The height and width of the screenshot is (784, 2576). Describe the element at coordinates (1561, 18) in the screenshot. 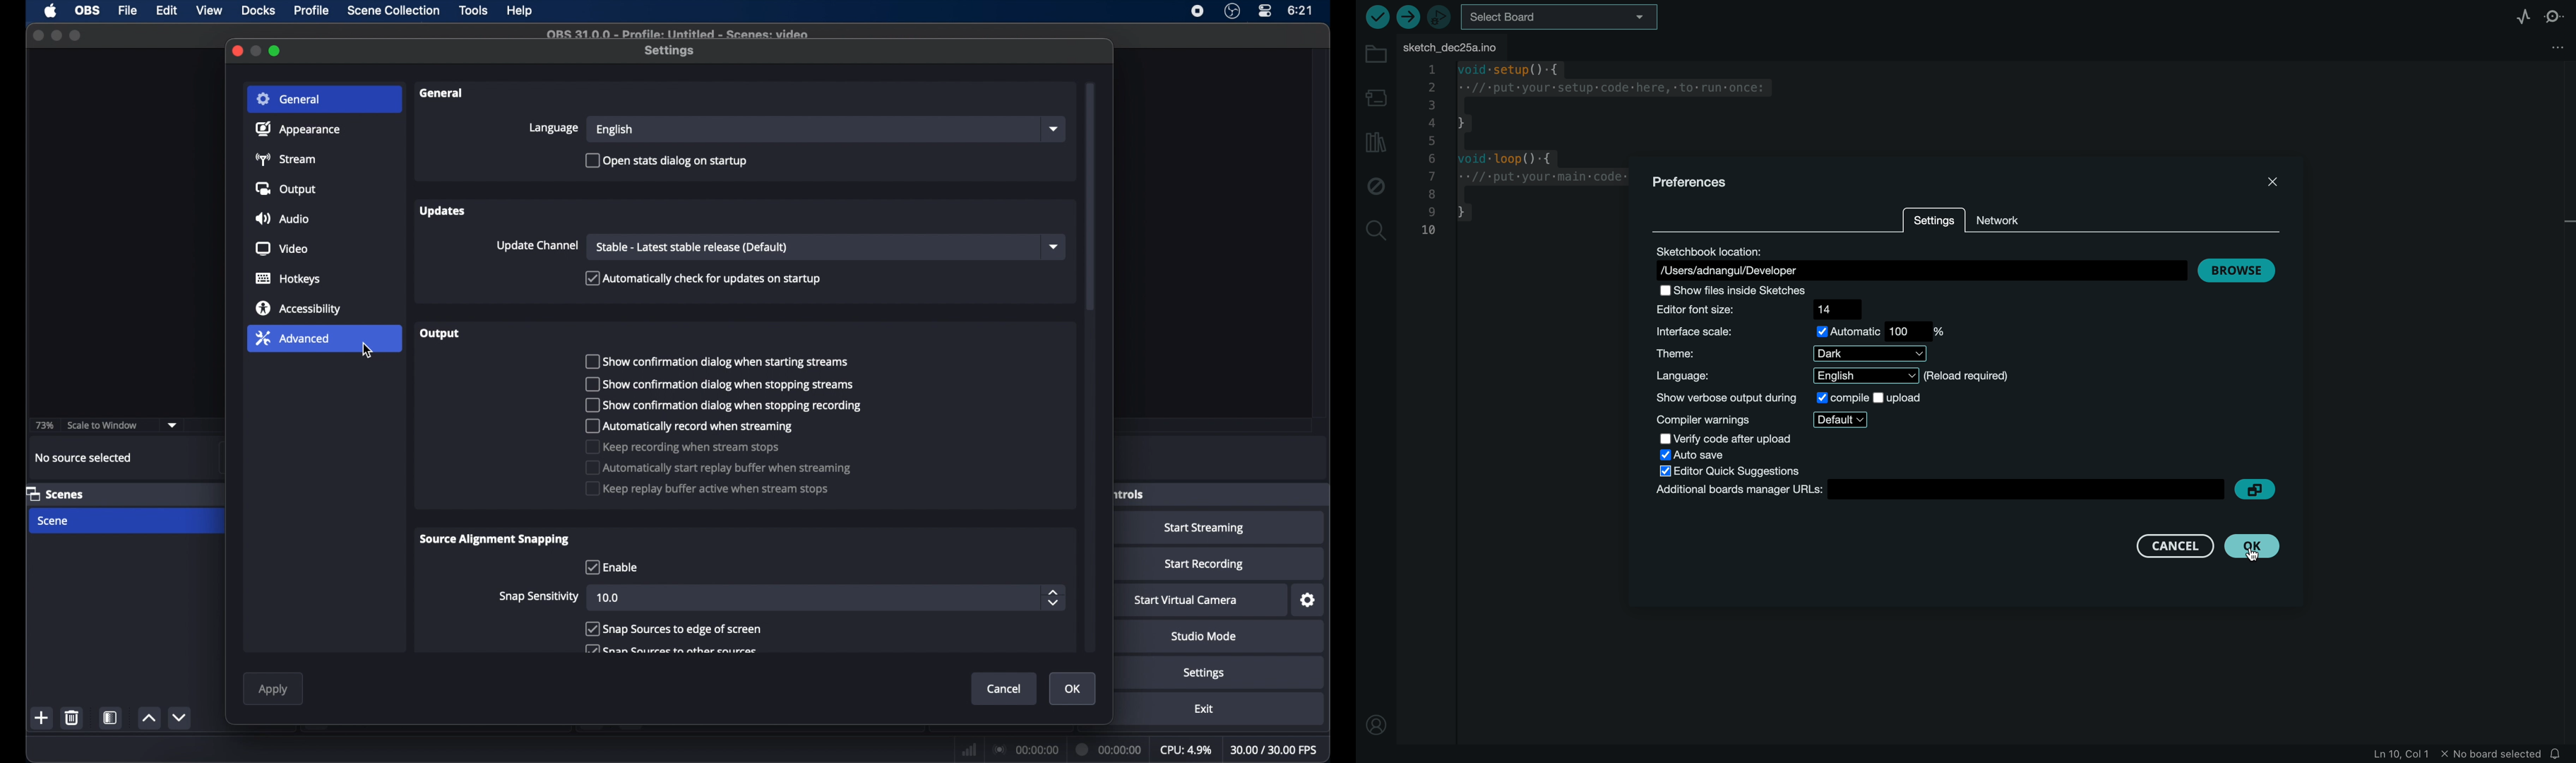

I see `board  selecter` at that location.